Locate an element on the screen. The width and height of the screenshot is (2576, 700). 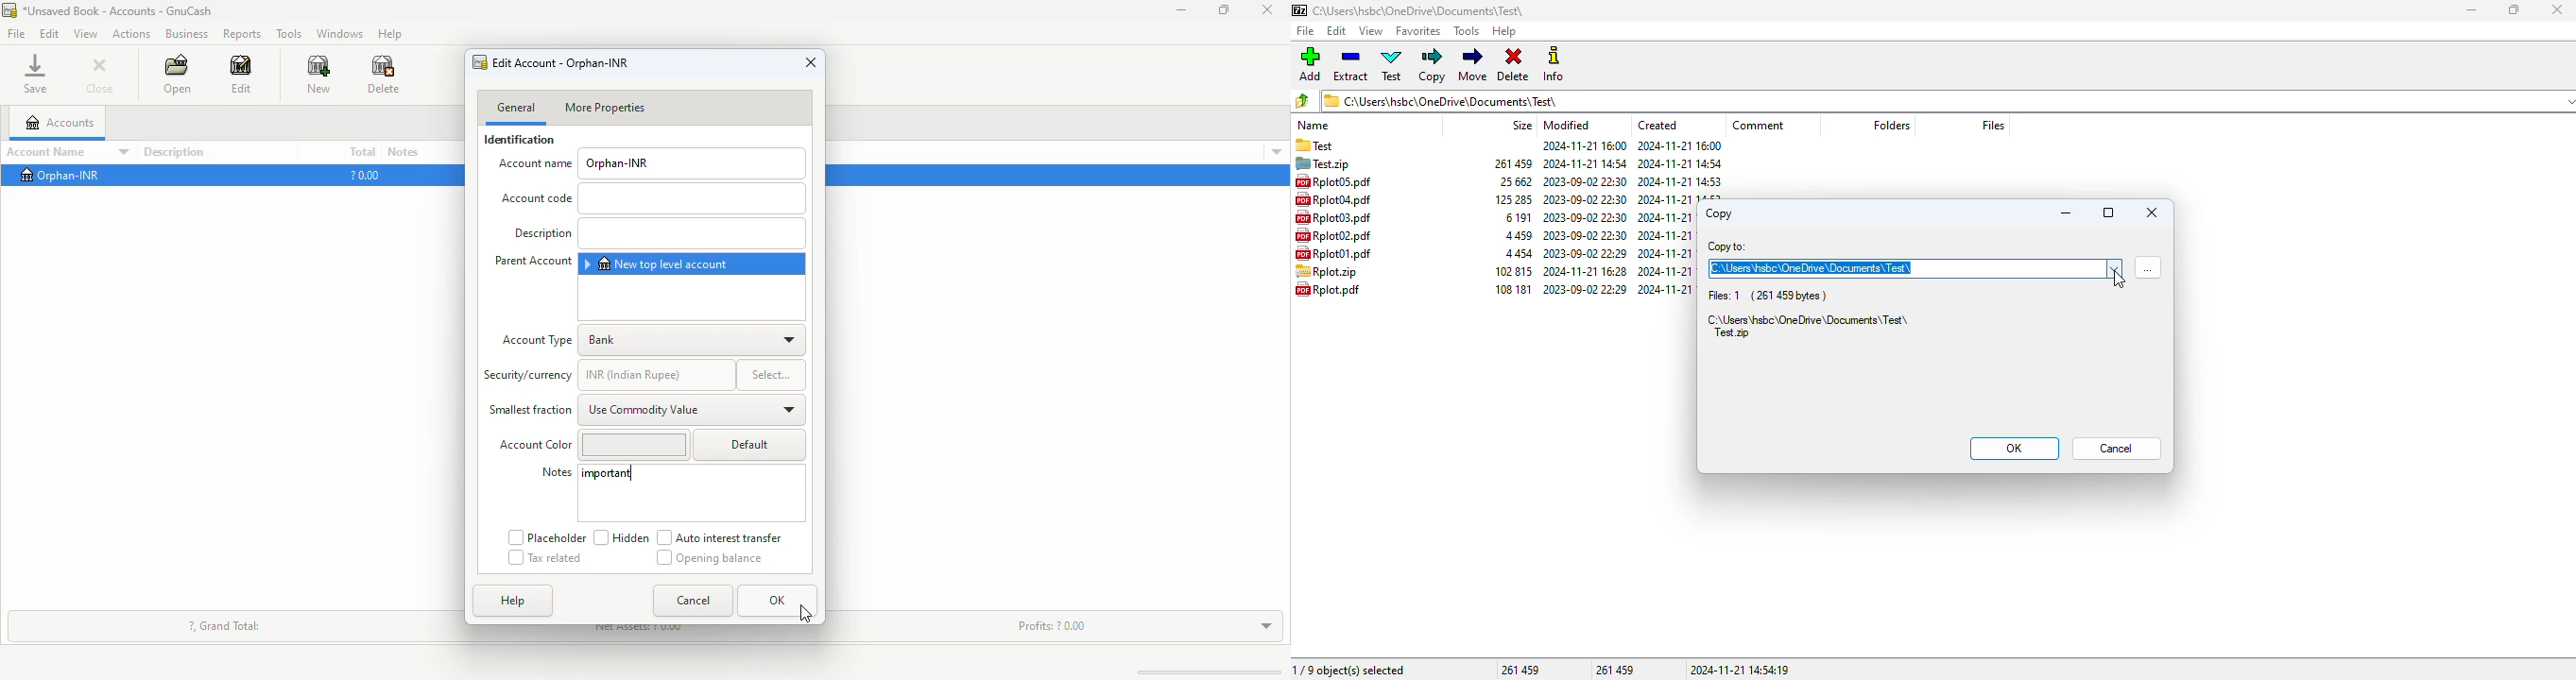
current folder is located at coordinates (1947, 101).